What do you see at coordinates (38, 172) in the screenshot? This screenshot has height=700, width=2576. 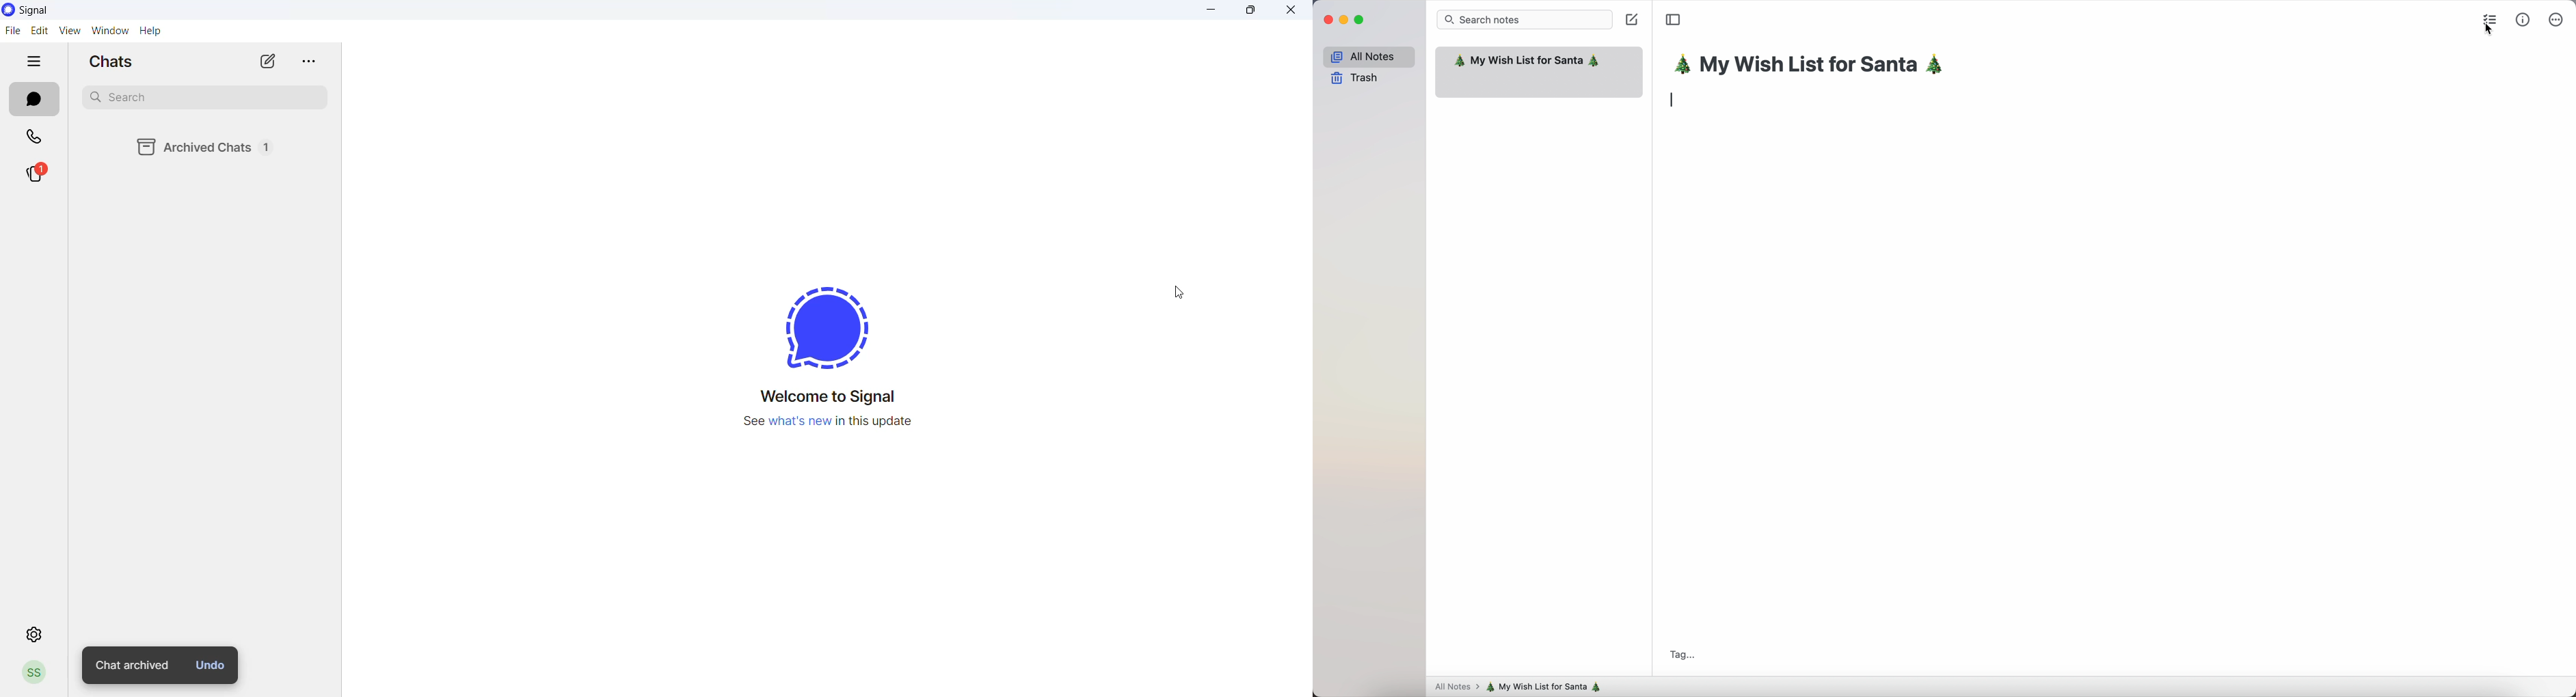 I see `stories` at bounding box center [38, 172].